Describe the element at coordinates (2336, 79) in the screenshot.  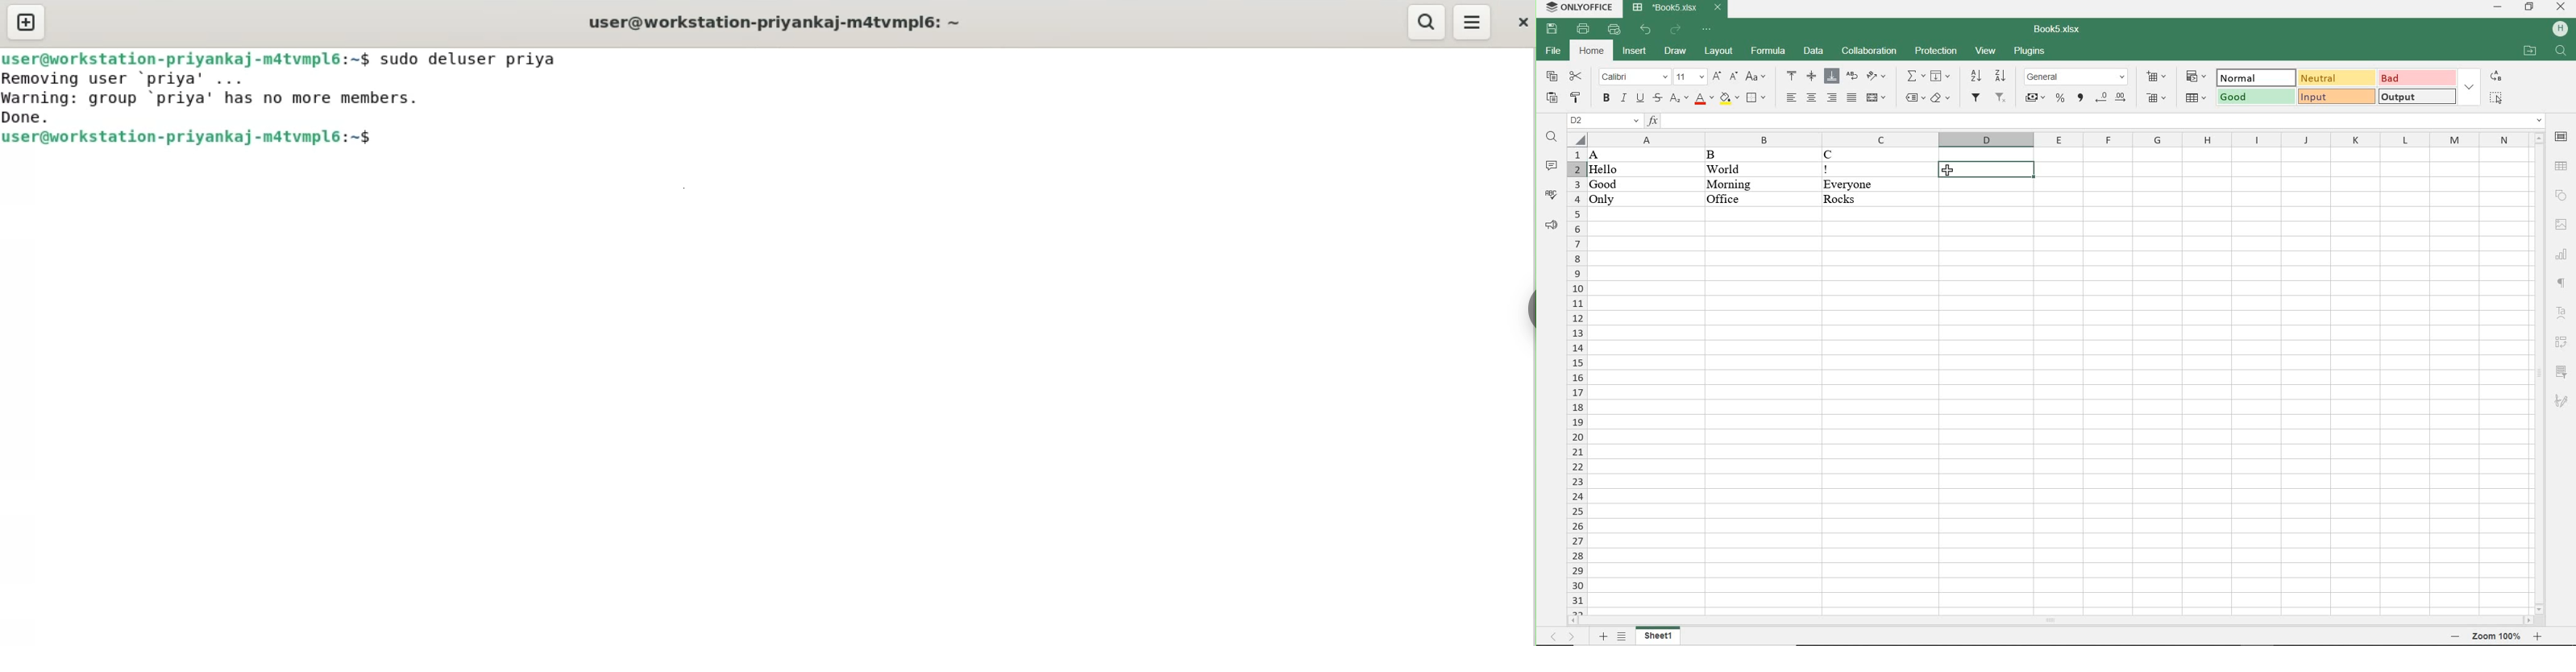
I see `neutral` at that location.